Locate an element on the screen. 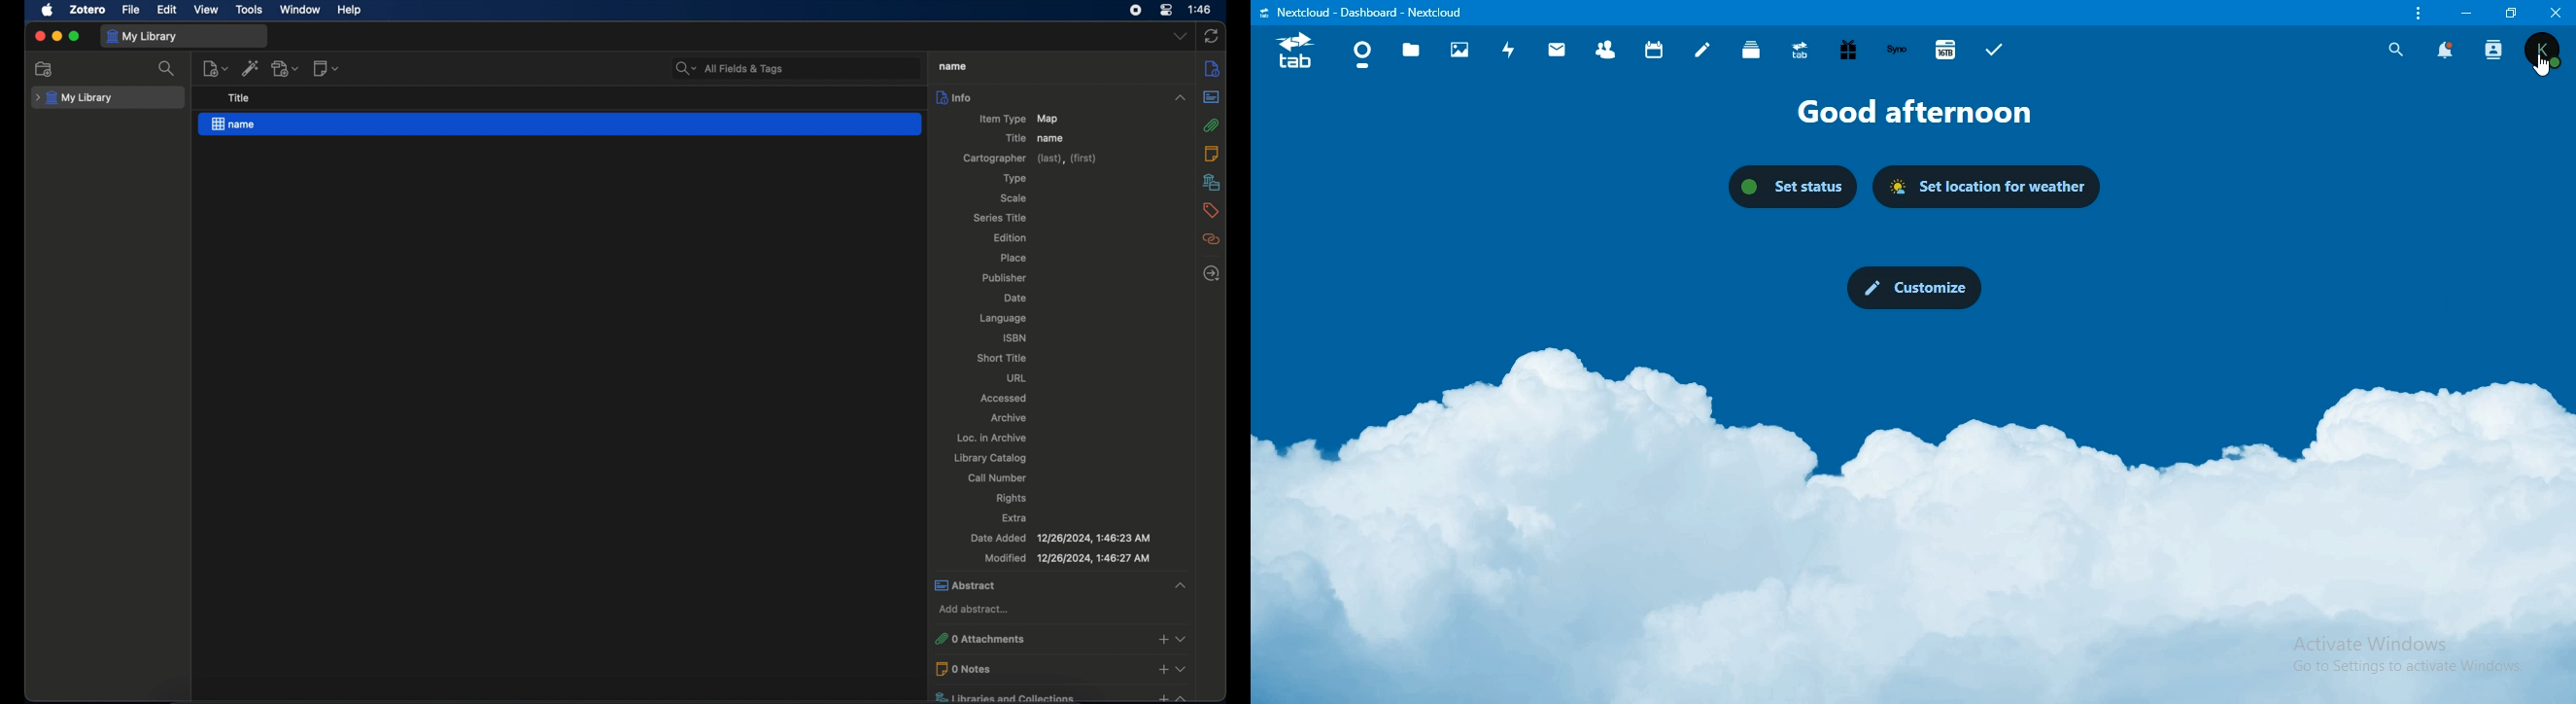 Image resolution: width=2576 pixels, height=728 pixels. item type map is located at coordinates (1019, 119).